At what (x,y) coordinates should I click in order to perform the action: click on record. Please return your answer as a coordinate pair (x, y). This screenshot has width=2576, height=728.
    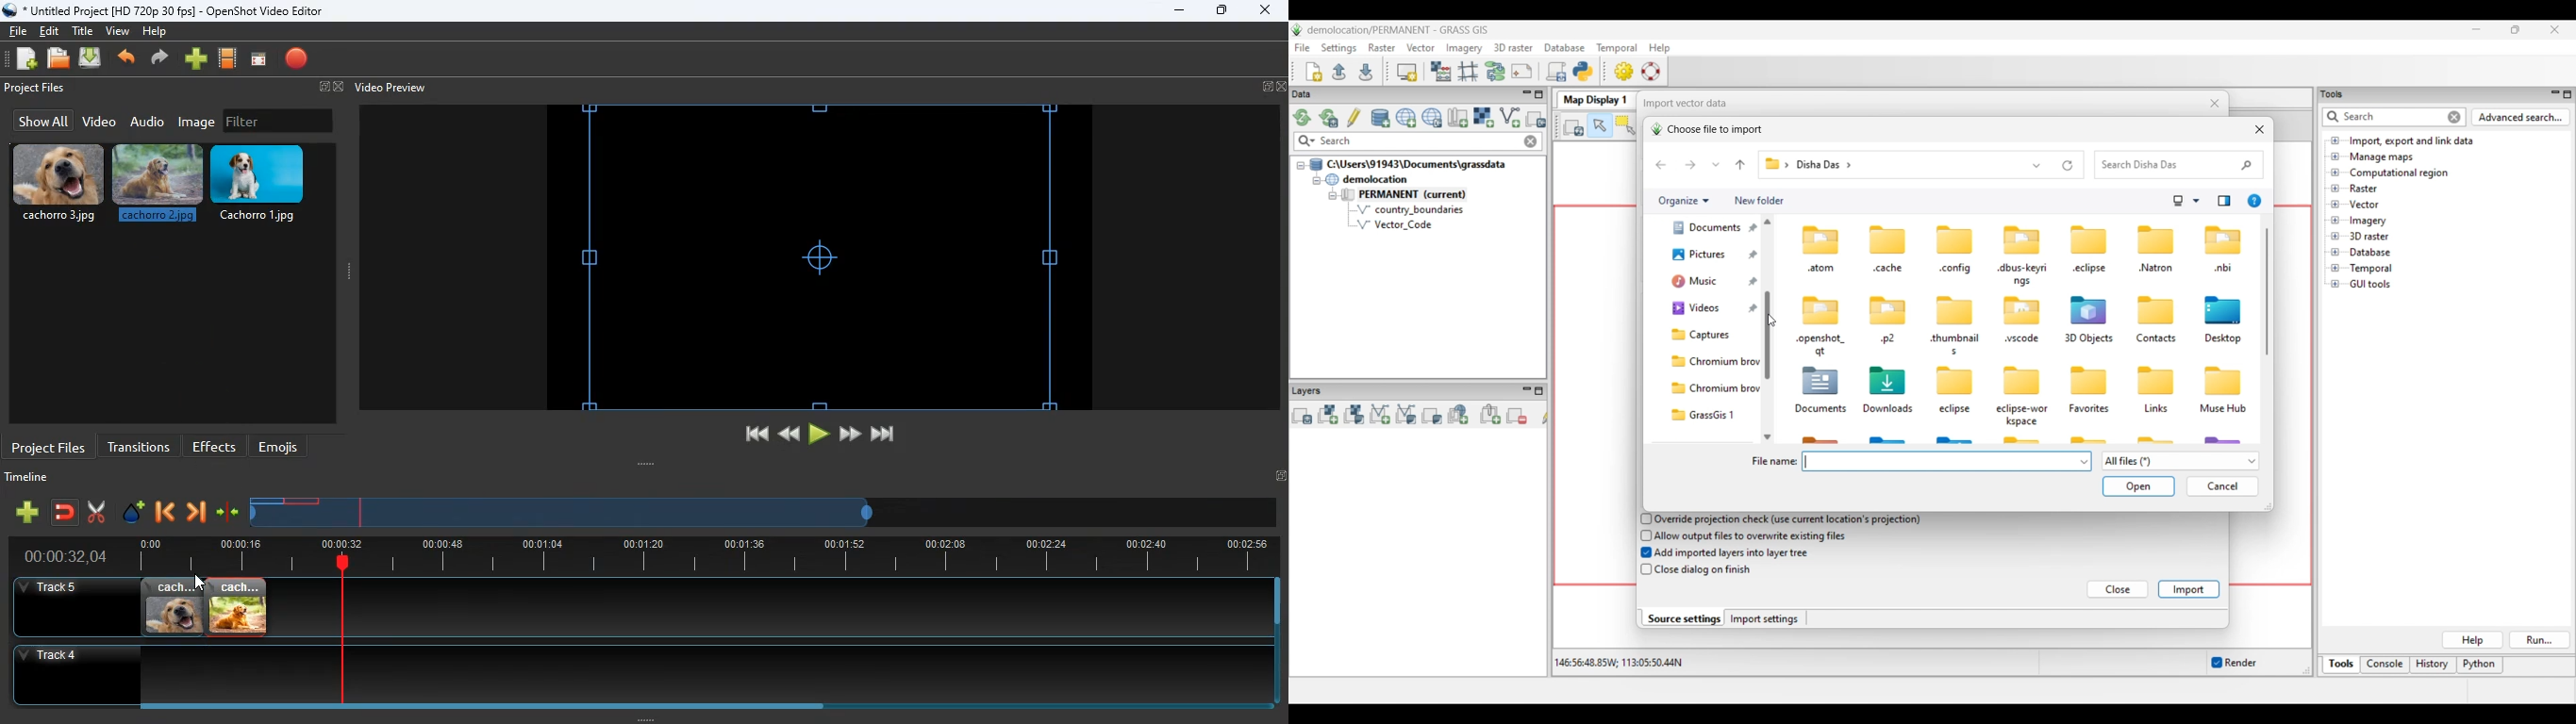
    Looking at the image, I should click on (298, 60).